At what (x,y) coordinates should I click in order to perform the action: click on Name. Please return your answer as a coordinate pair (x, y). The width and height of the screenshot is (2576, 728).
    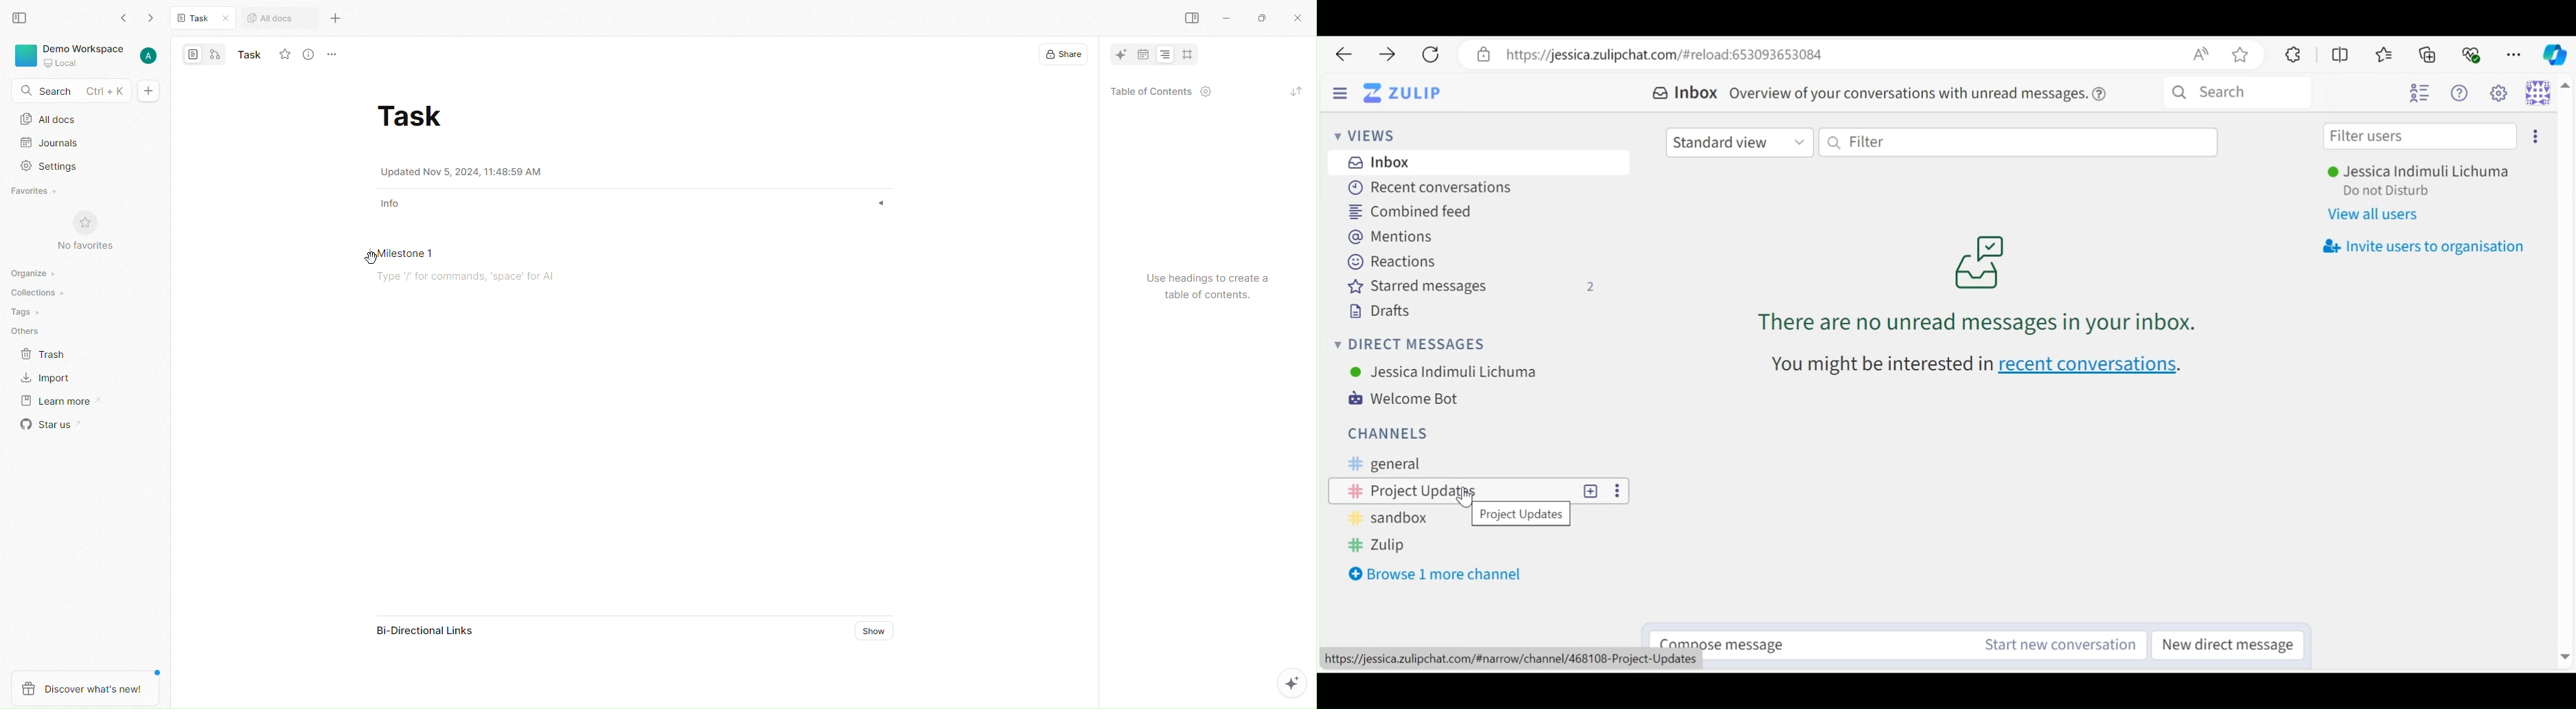
    Looking at the image, I should click on (251, 55).